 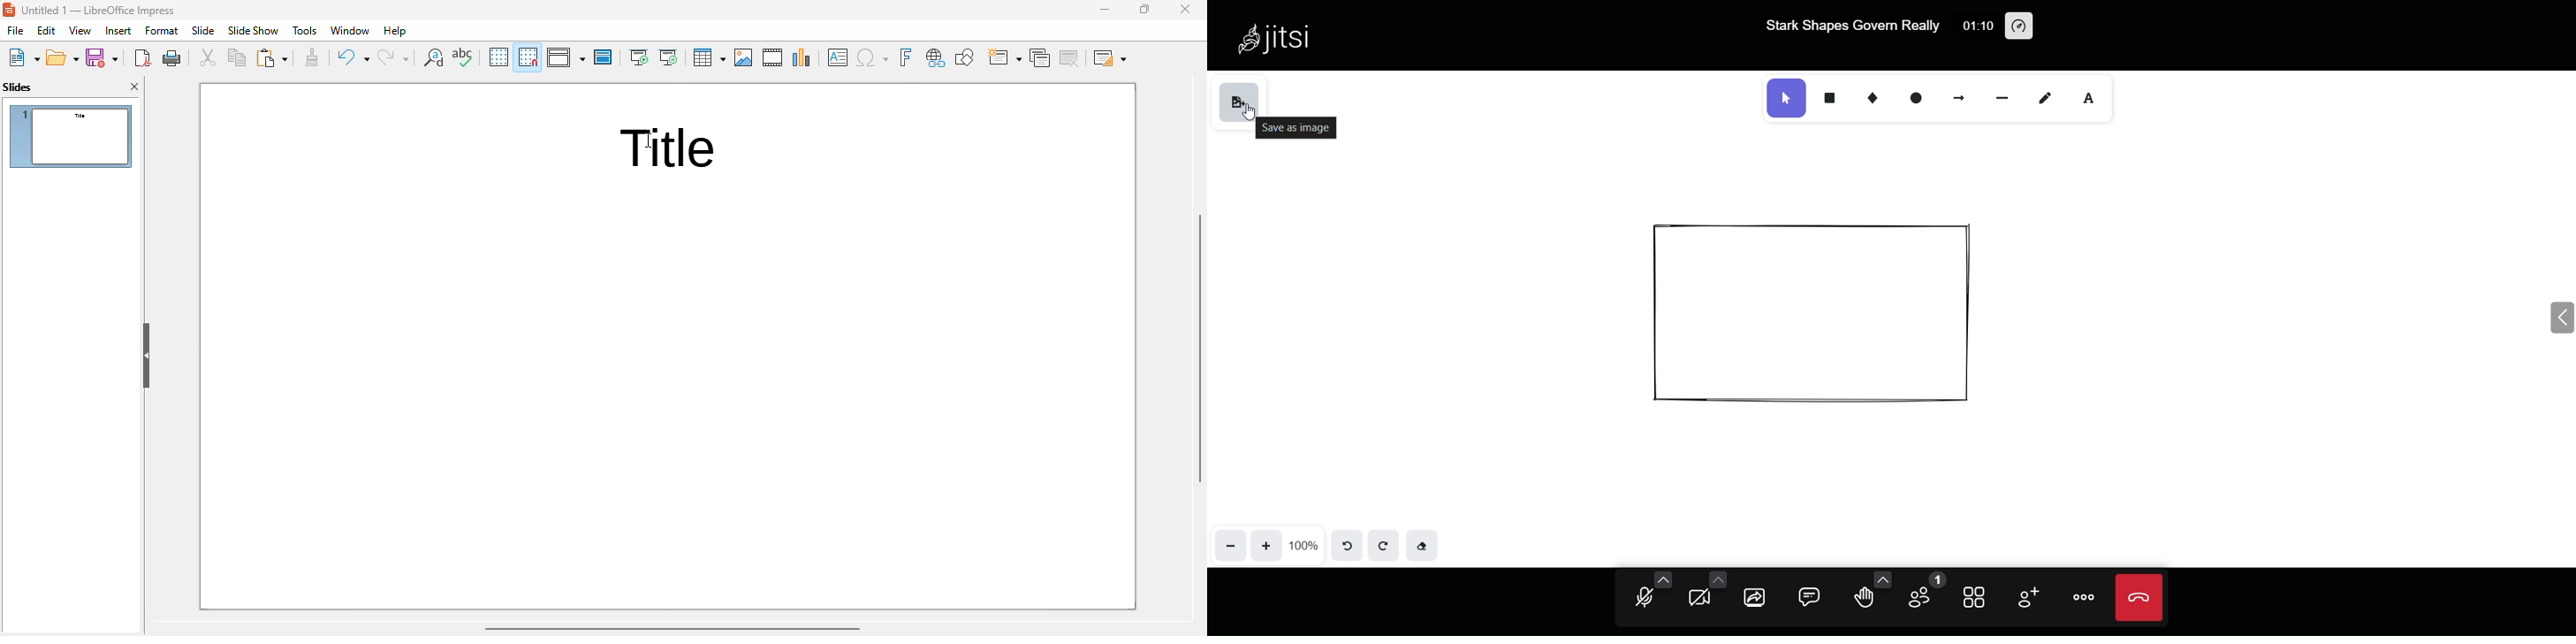 I want to click on vertical scroll bar, so click(x=1197, y=348).